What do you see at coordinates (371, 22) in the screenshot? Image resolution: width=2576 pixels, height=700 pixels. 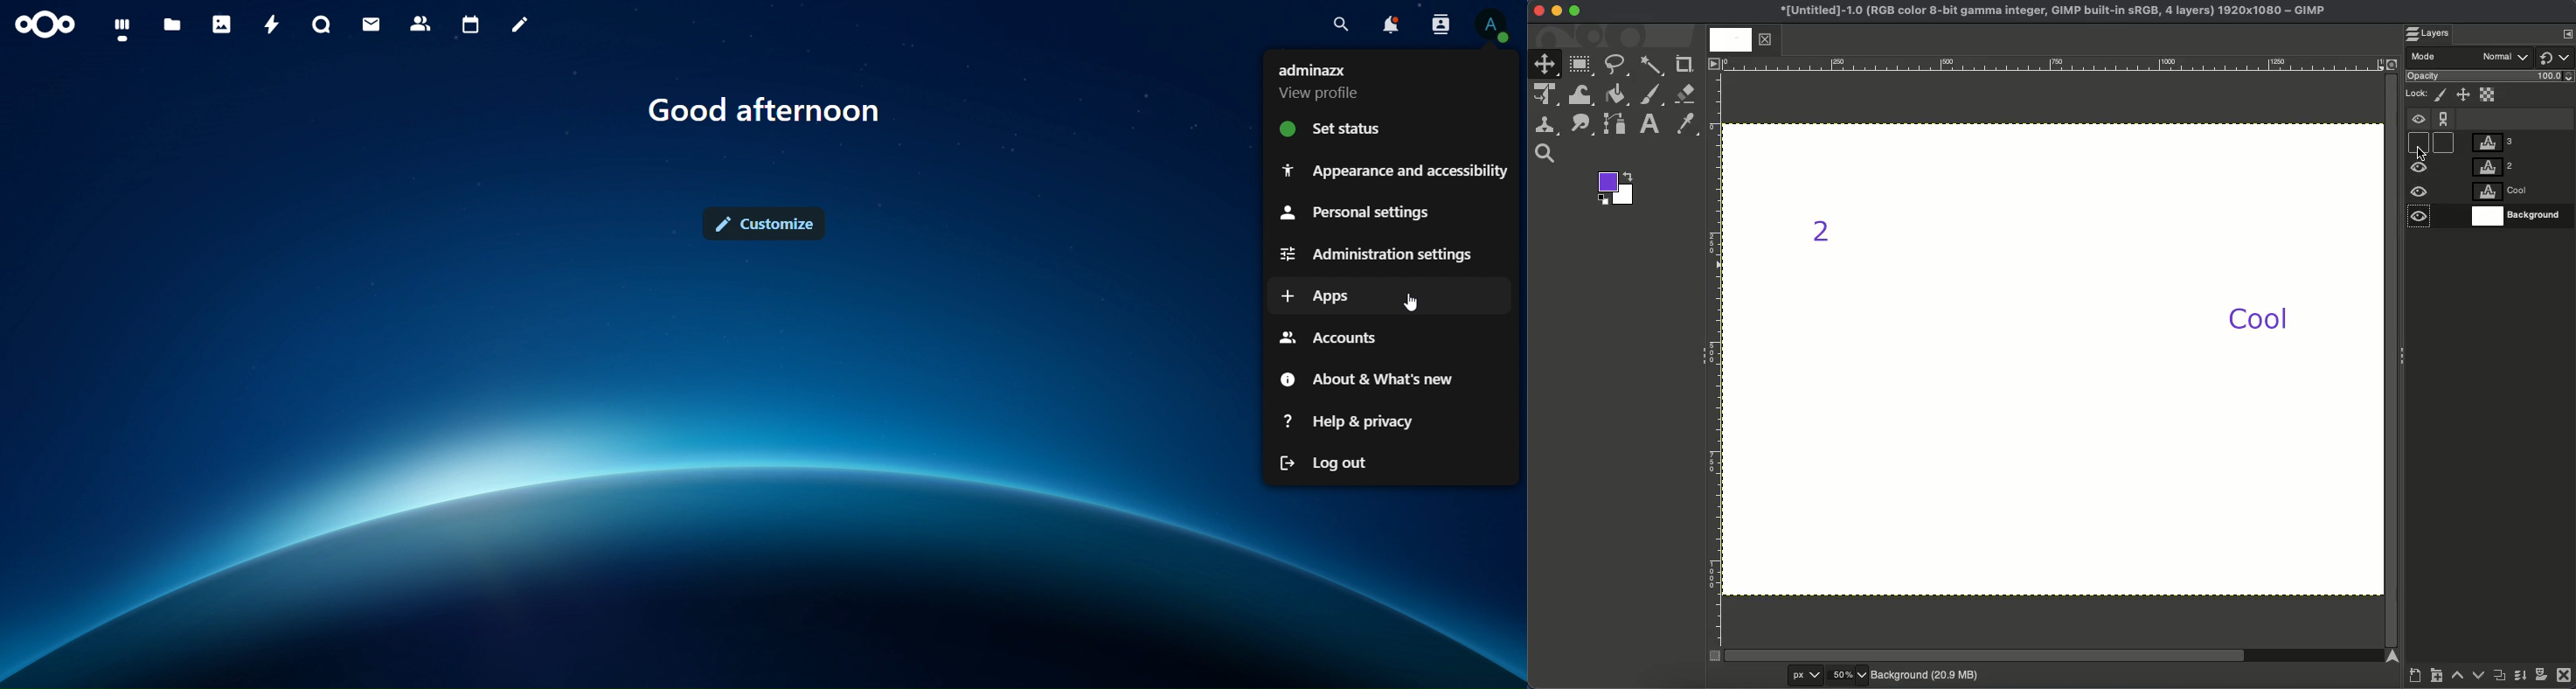 I see `mail` at bounding box center [371, 22].